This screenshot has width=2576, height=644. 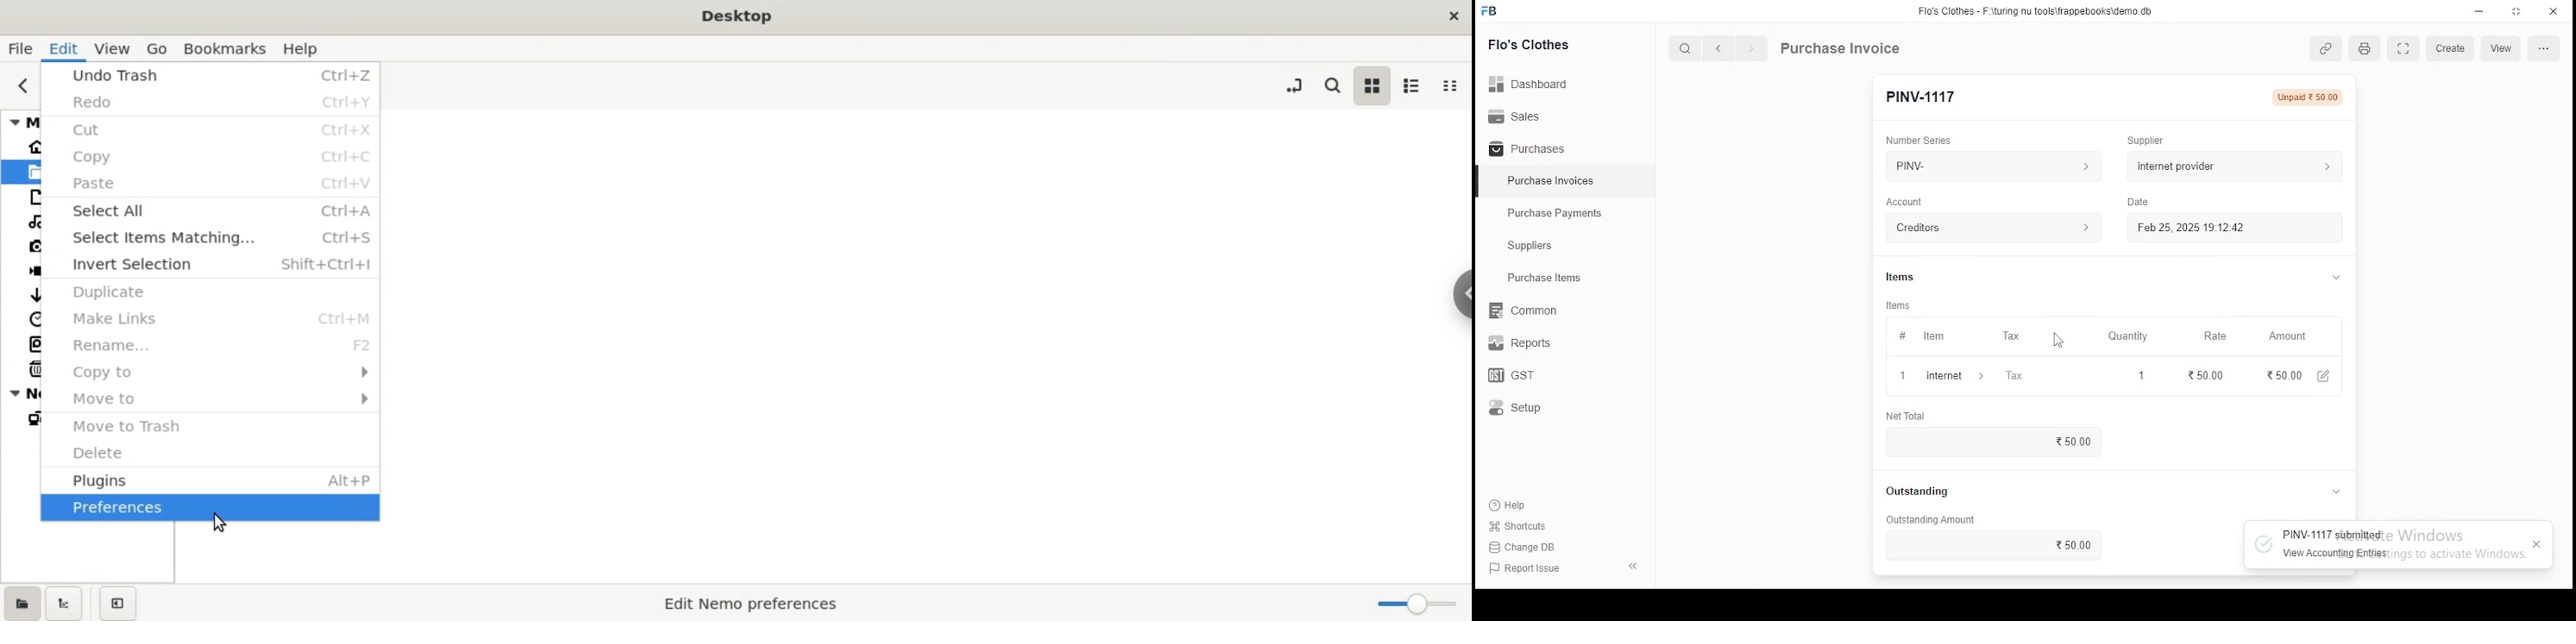 I want to click on setup, so click(x=1526, y=409).